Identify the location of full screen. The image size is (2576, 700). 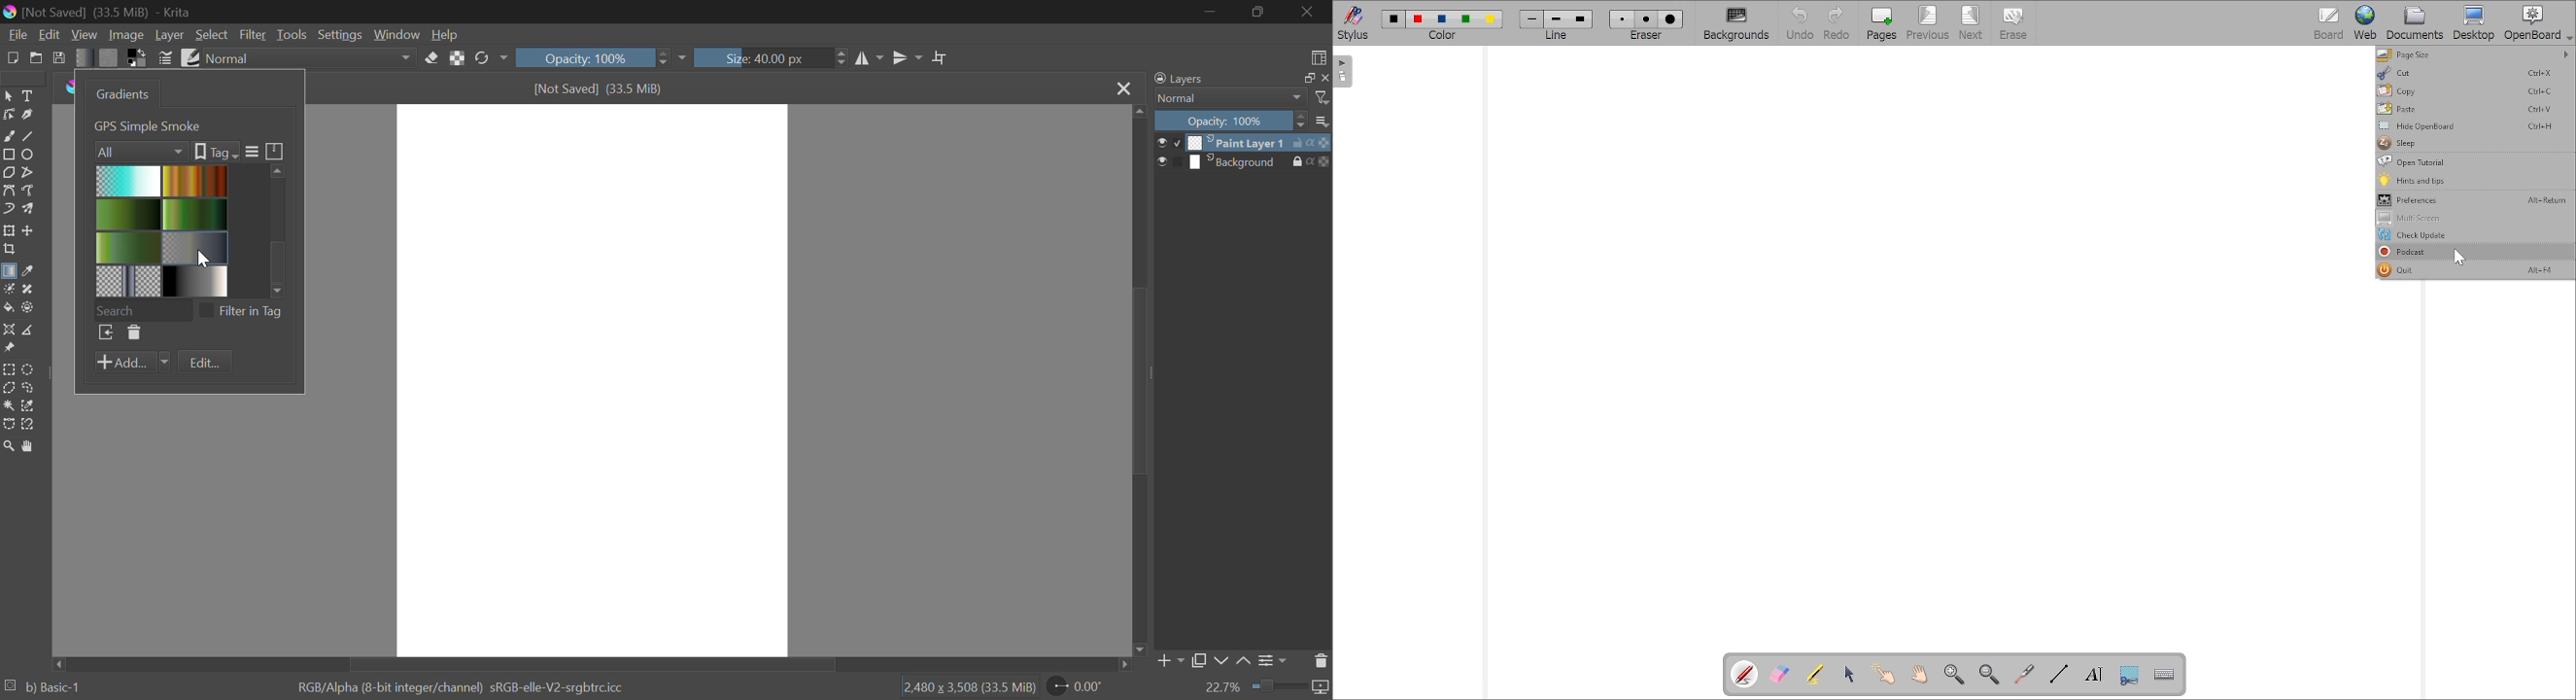
(1306, 78).